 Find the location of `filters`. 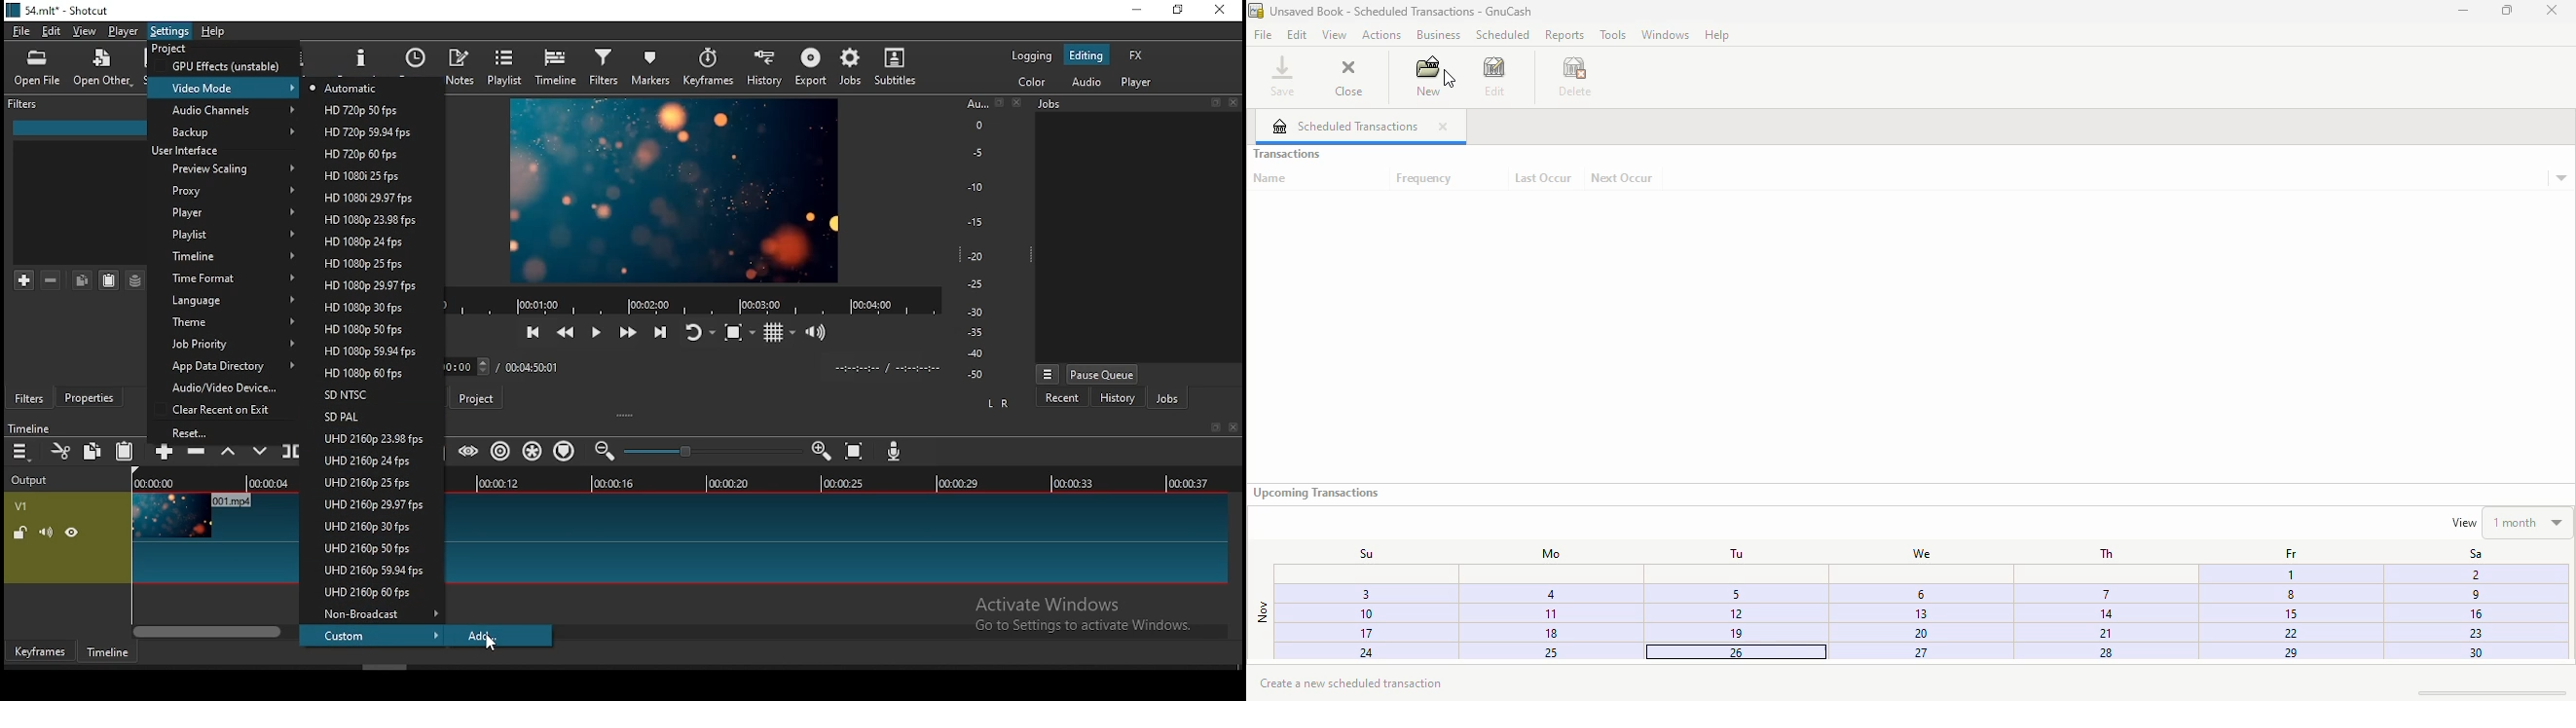

filters is located at coordinates (604, 66).